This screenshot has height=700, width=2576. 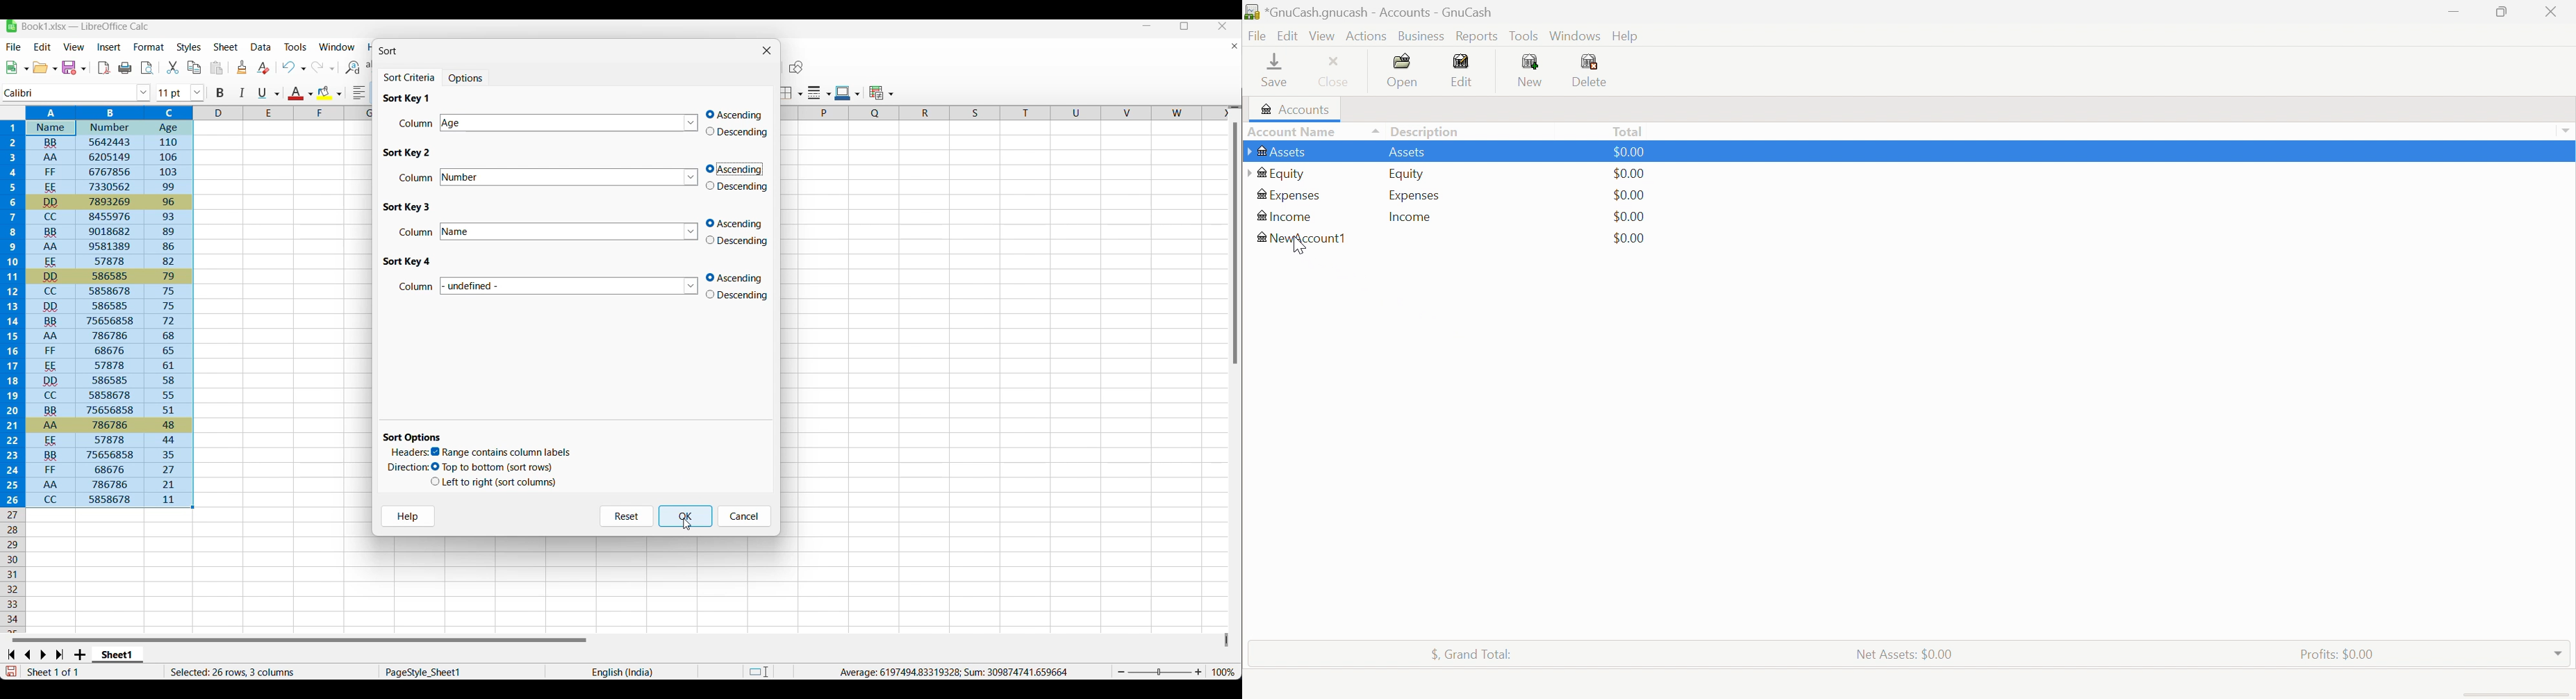 What do you see at coordinates (1525, 35) in the screenshot?
I see `Tools` at bounding box center [1525, 35].